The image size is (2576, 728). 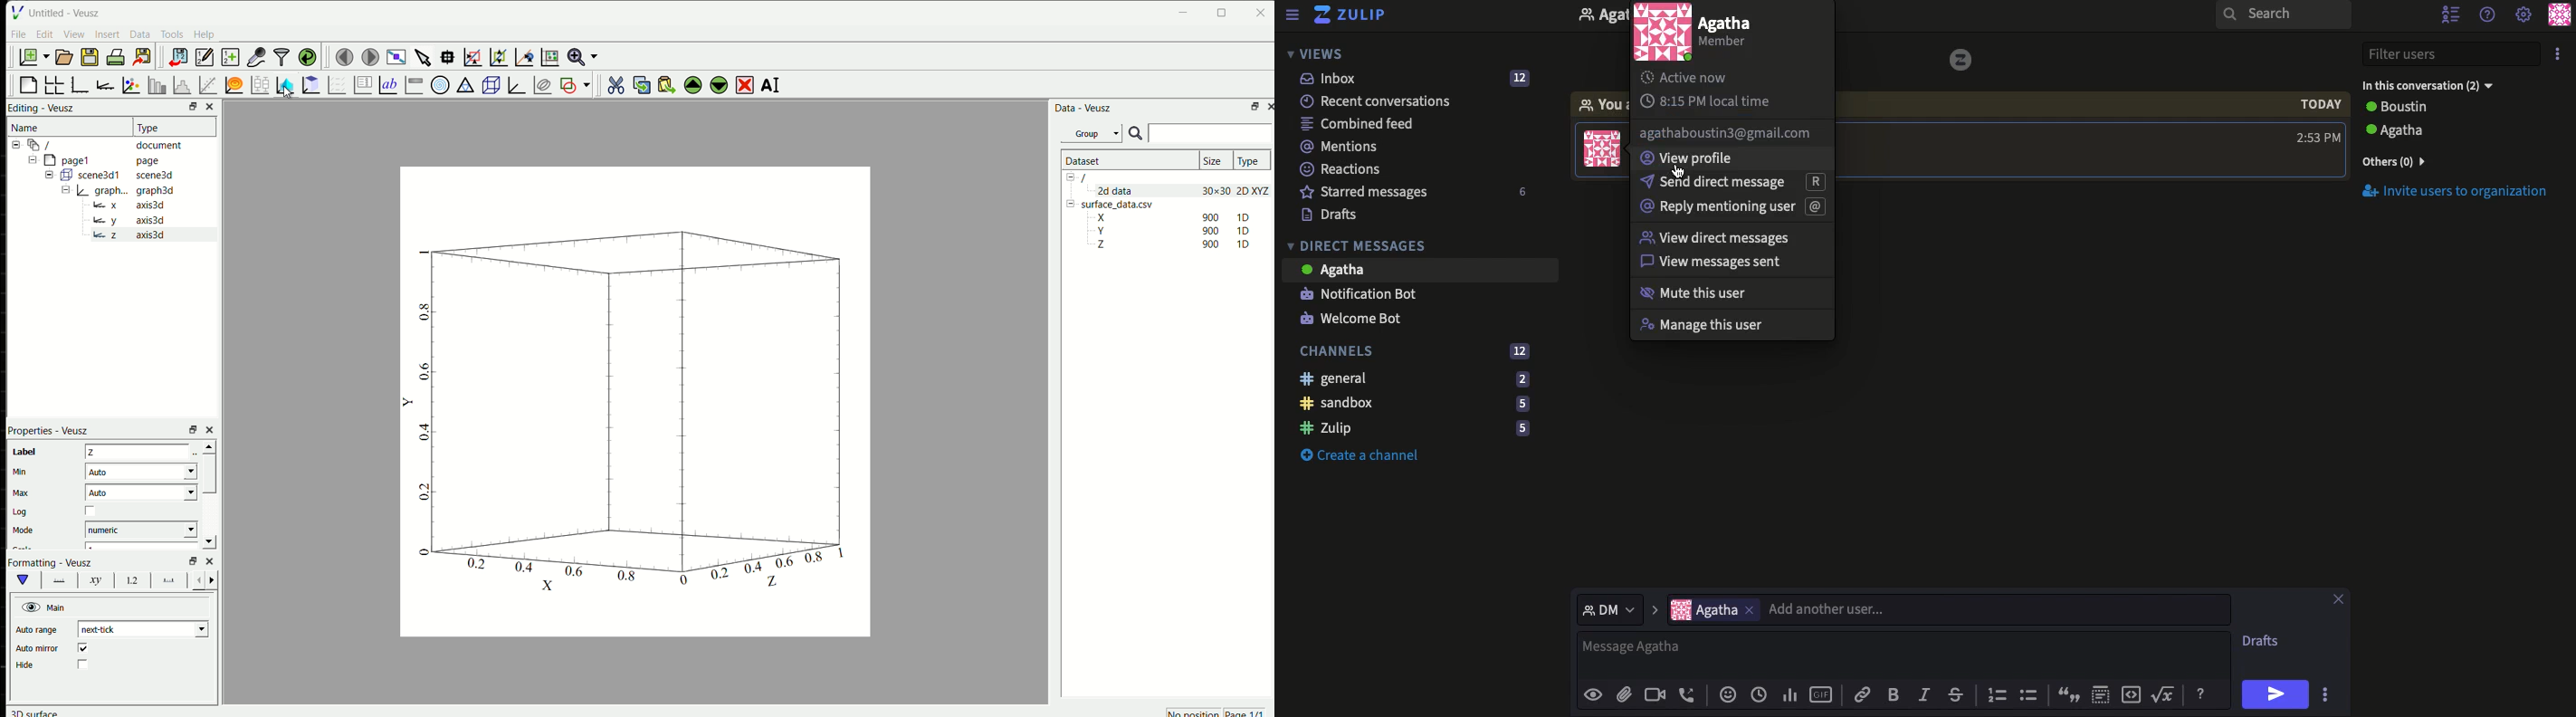 I want to click on Voice call, so click(x=1687, y=694).